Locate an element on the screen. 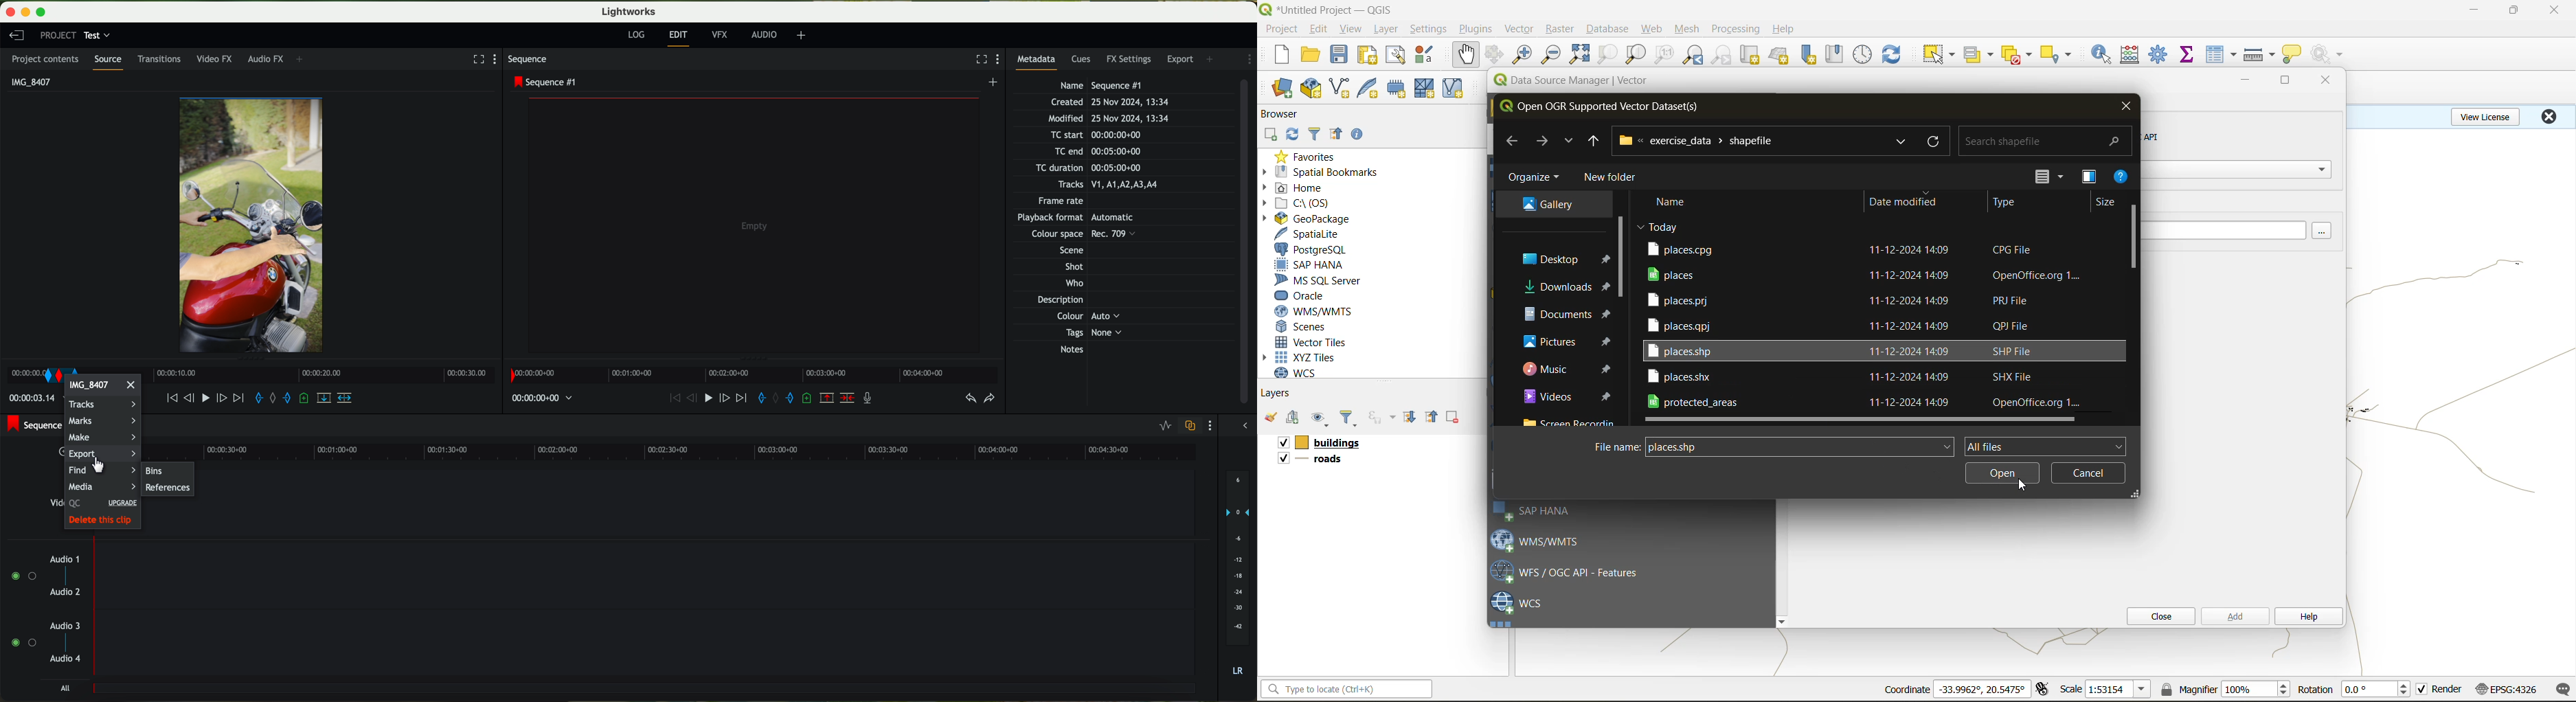 This screenshot has width=2576, height=728. fullscreen is located at coordinates (477, 59).